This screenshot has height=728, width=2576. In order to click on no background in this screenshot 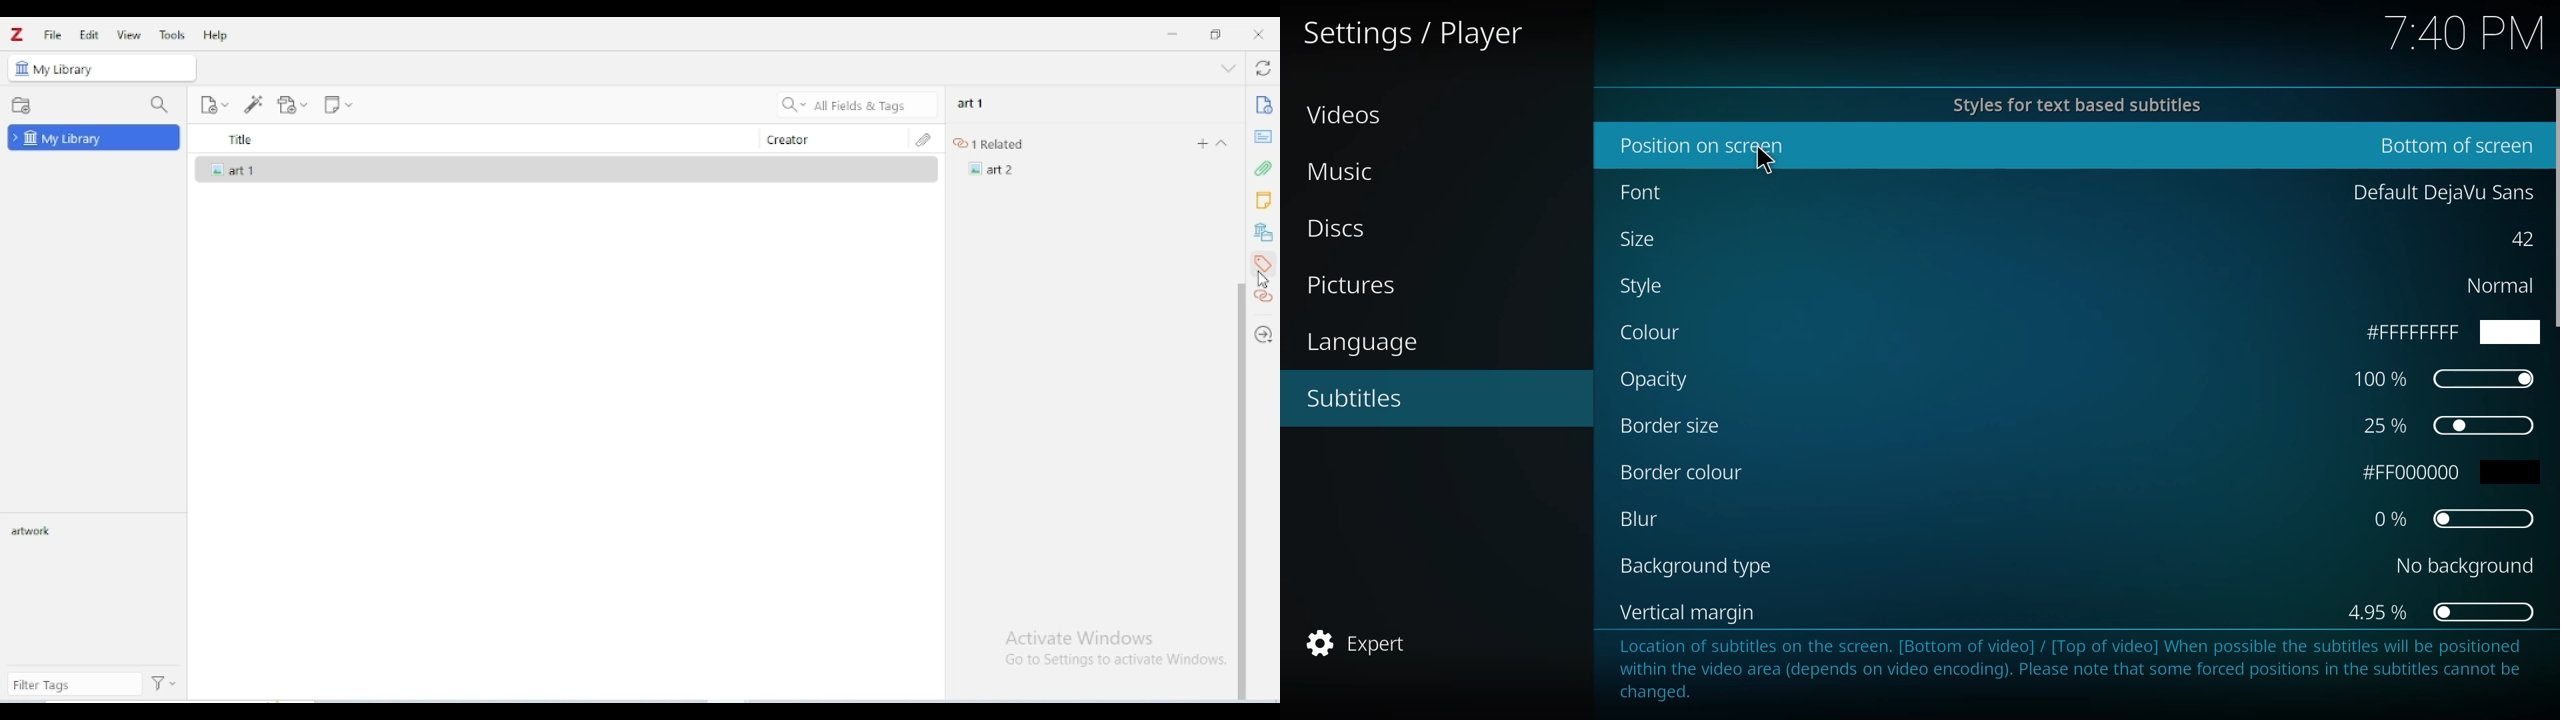, I will do `click(2461, 563)`.